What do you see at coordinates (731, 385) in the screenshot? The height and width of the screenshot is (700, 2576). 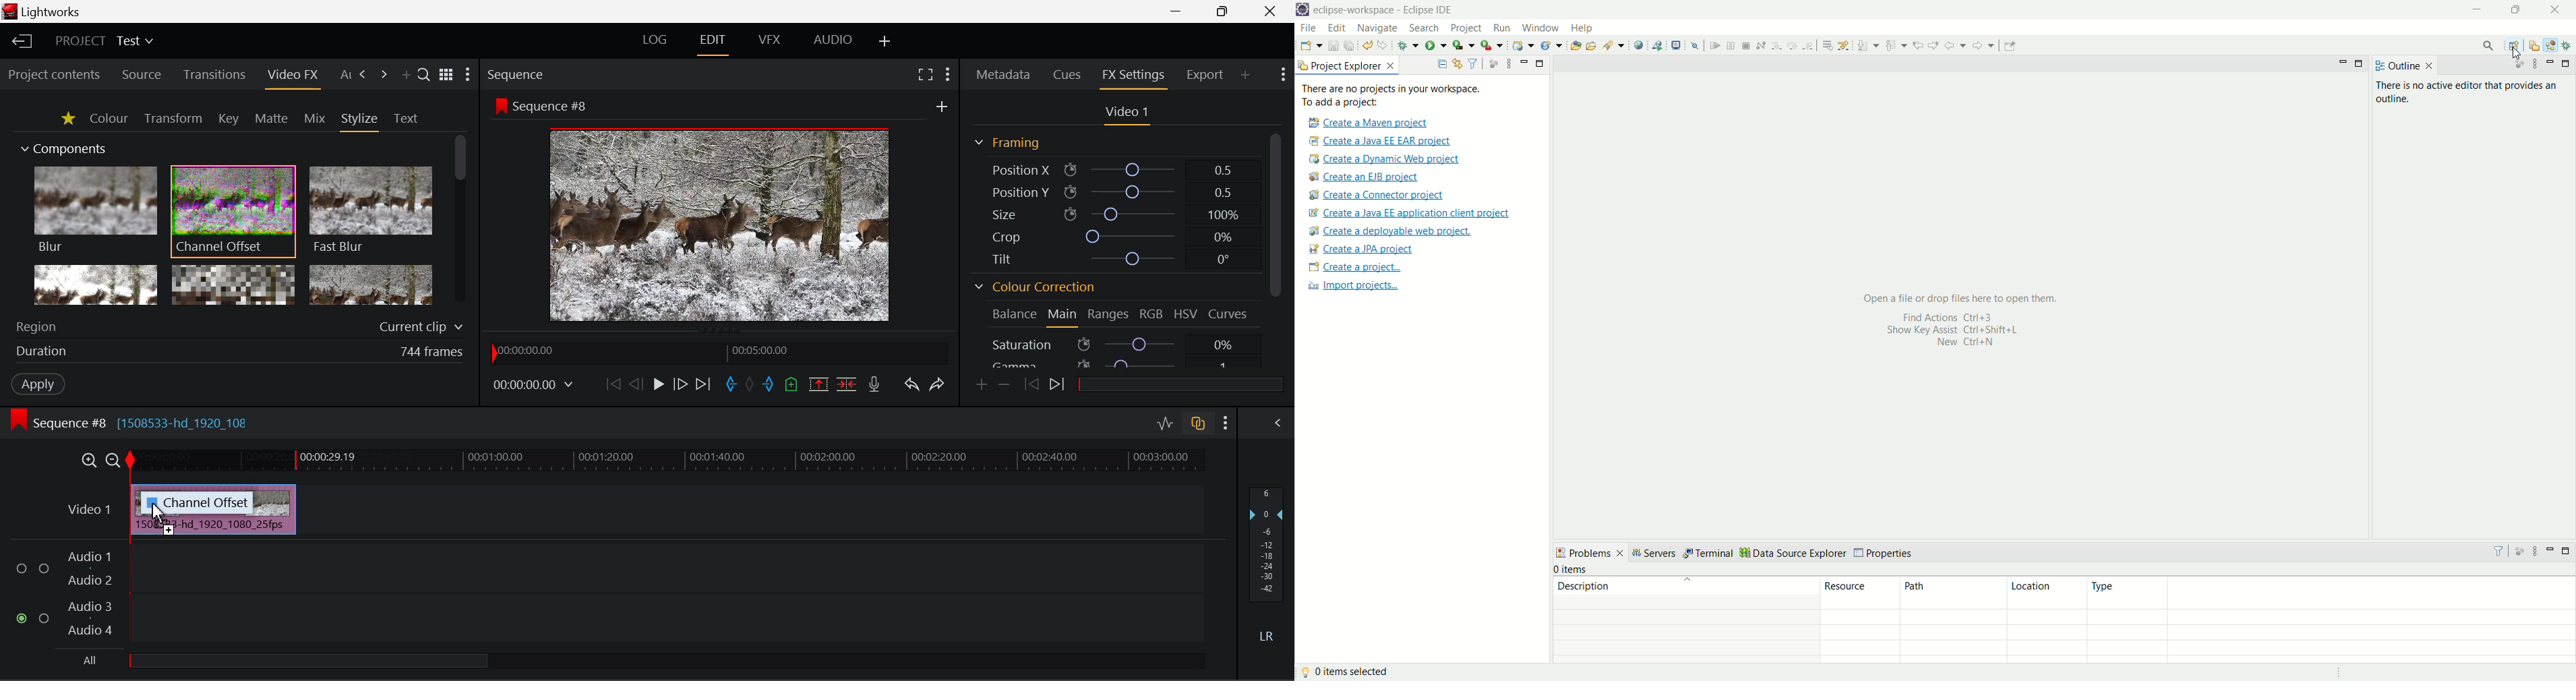 I see `Mark In` at bounding box center [731, 385].